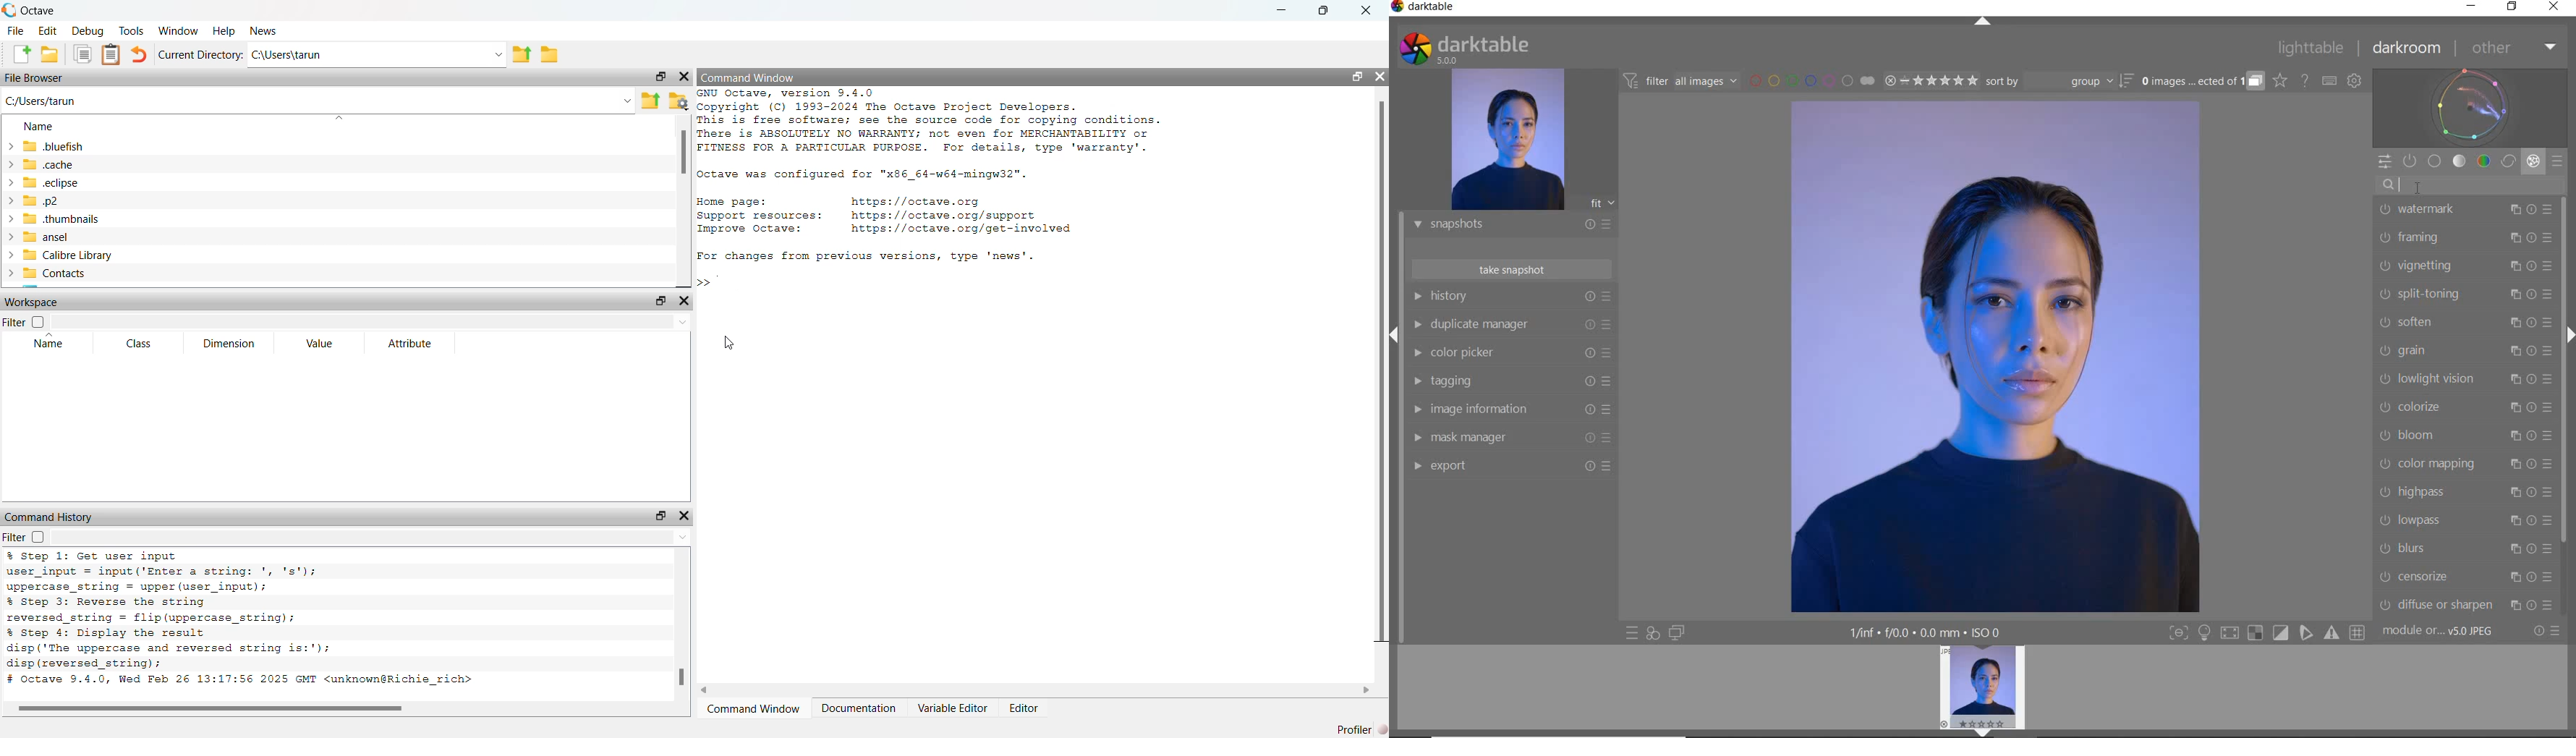 This screenshot has width=2576, height=756. Describe the element at coordinates (1426, 9) in the screenshot. I see `SYSTEM NAME` at that location.